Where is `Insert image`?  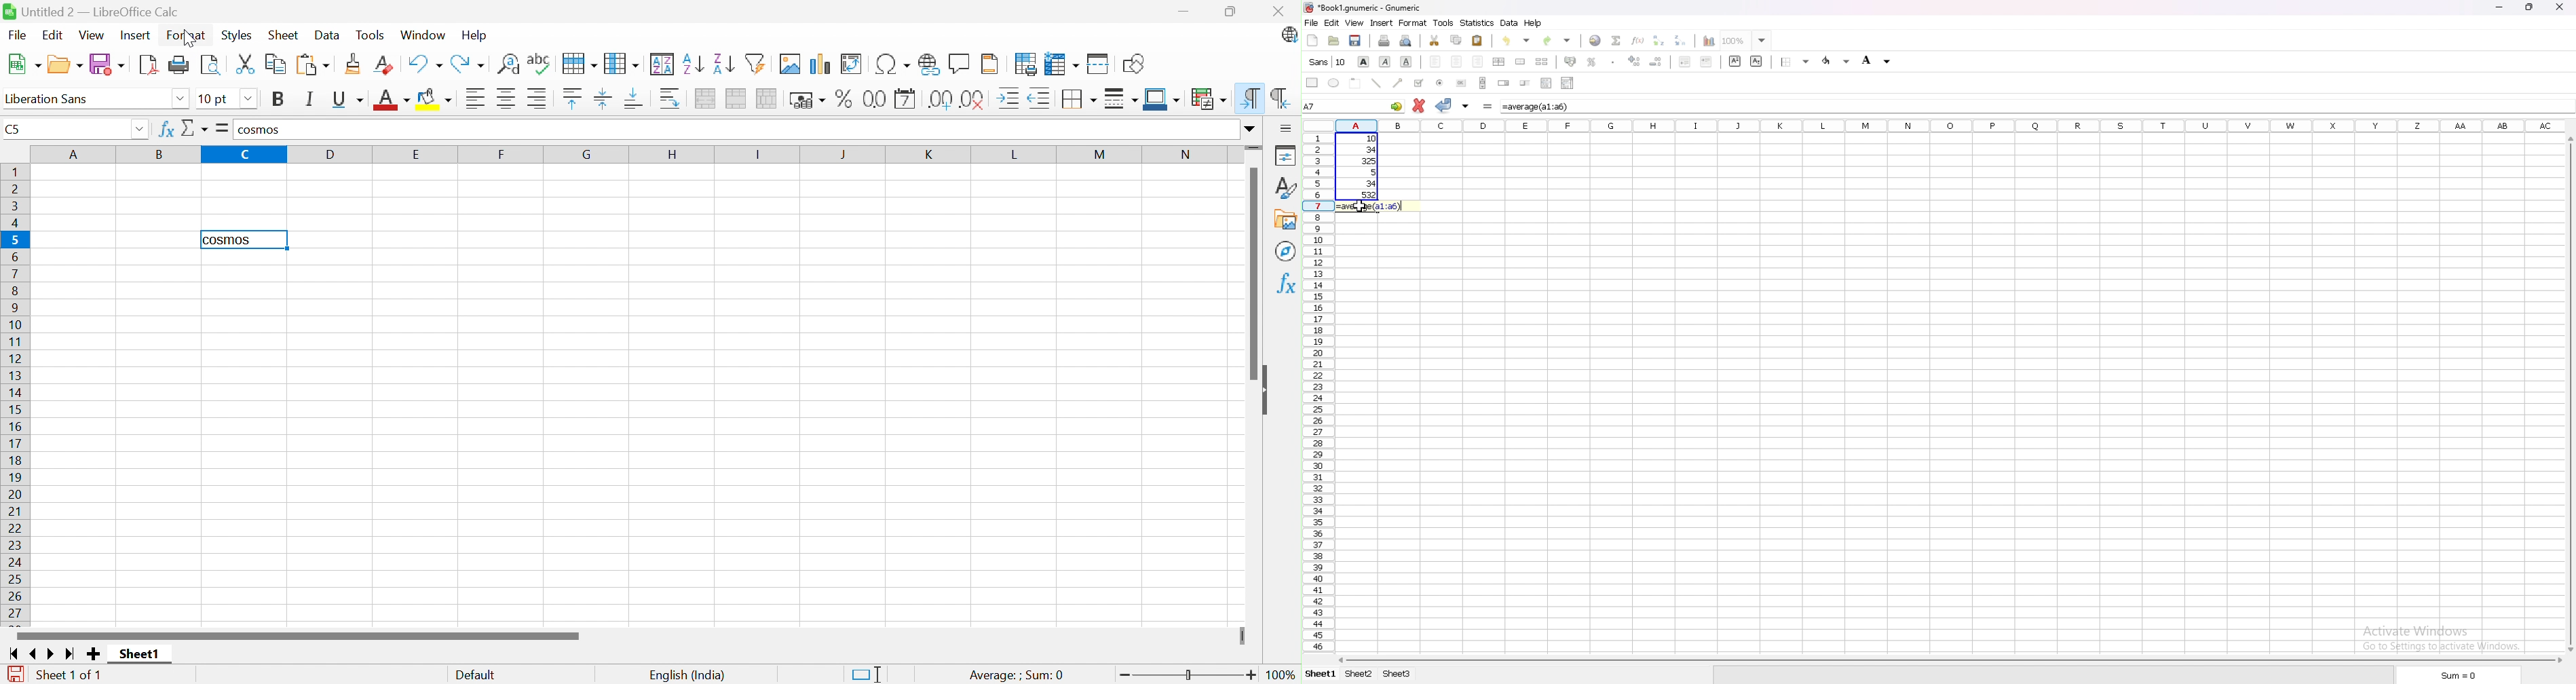
Insert image is located at coordinates (790, 63).